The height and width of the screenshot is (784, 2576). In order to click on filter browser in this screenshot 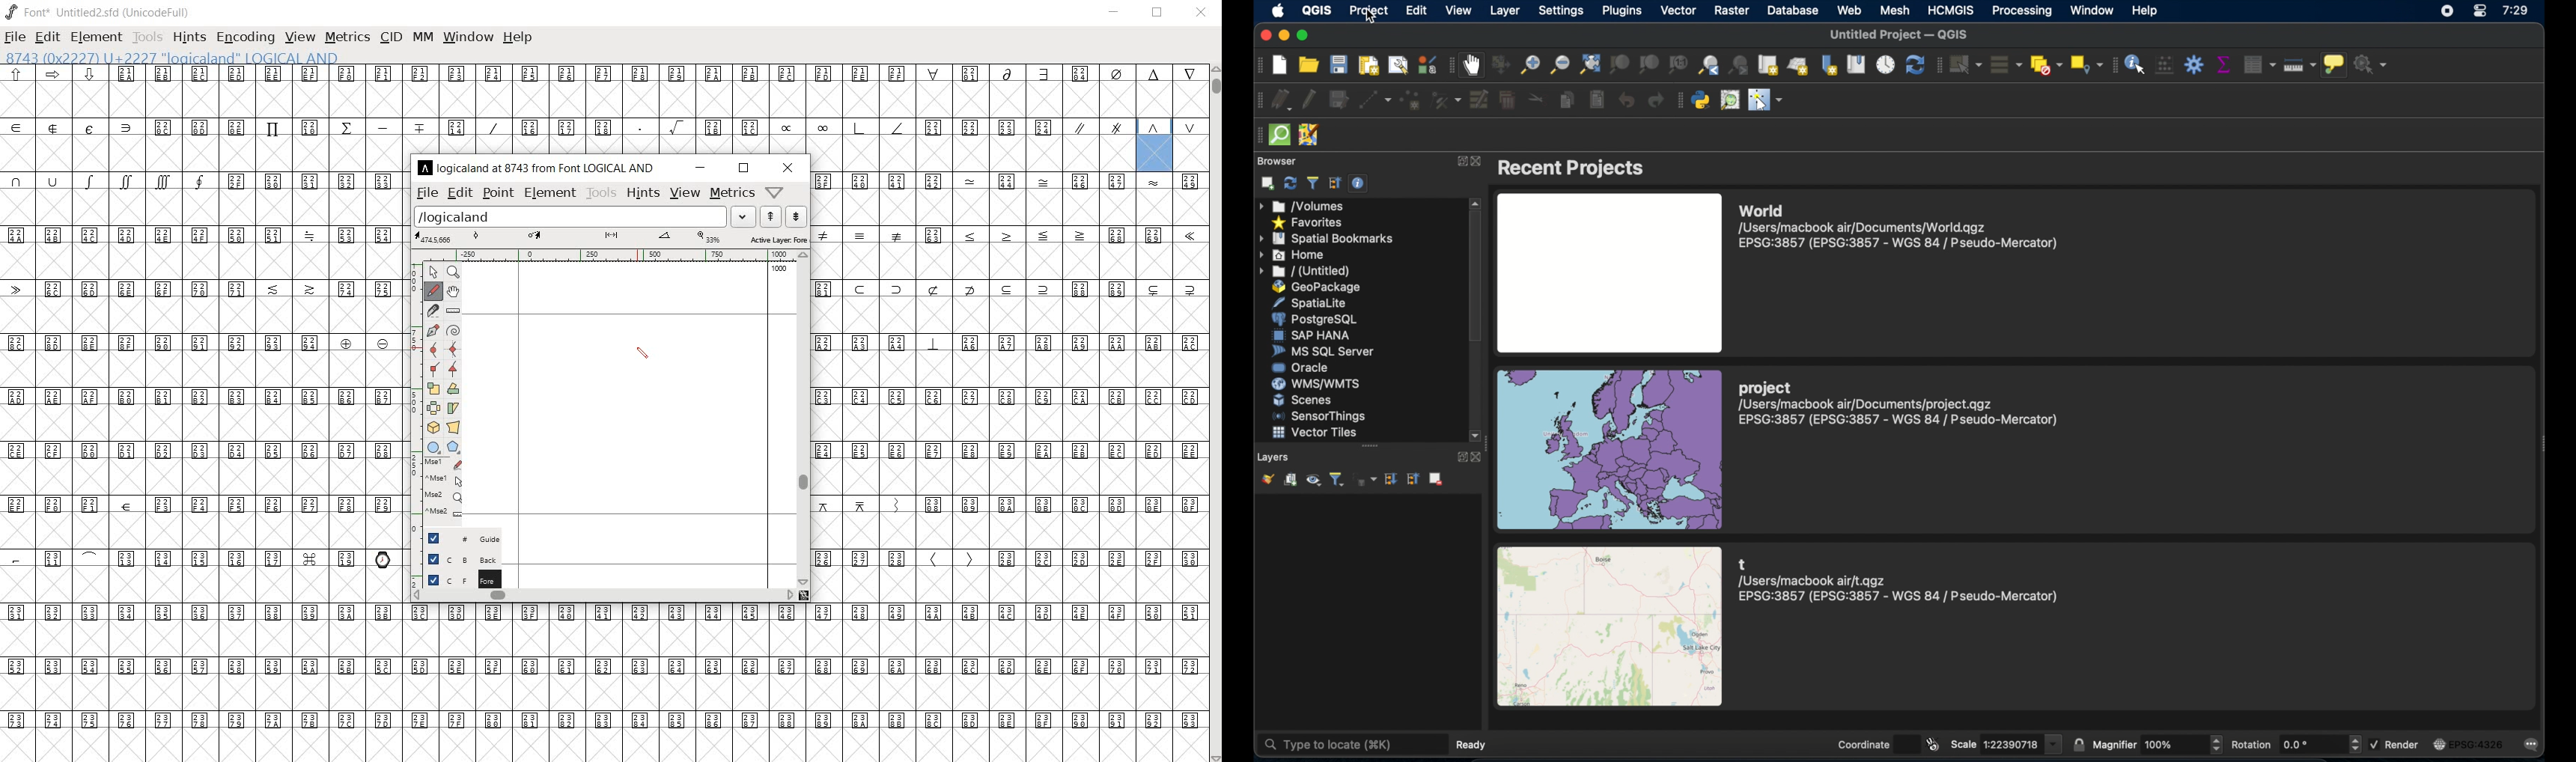, I will do `click(1312, 183)`.